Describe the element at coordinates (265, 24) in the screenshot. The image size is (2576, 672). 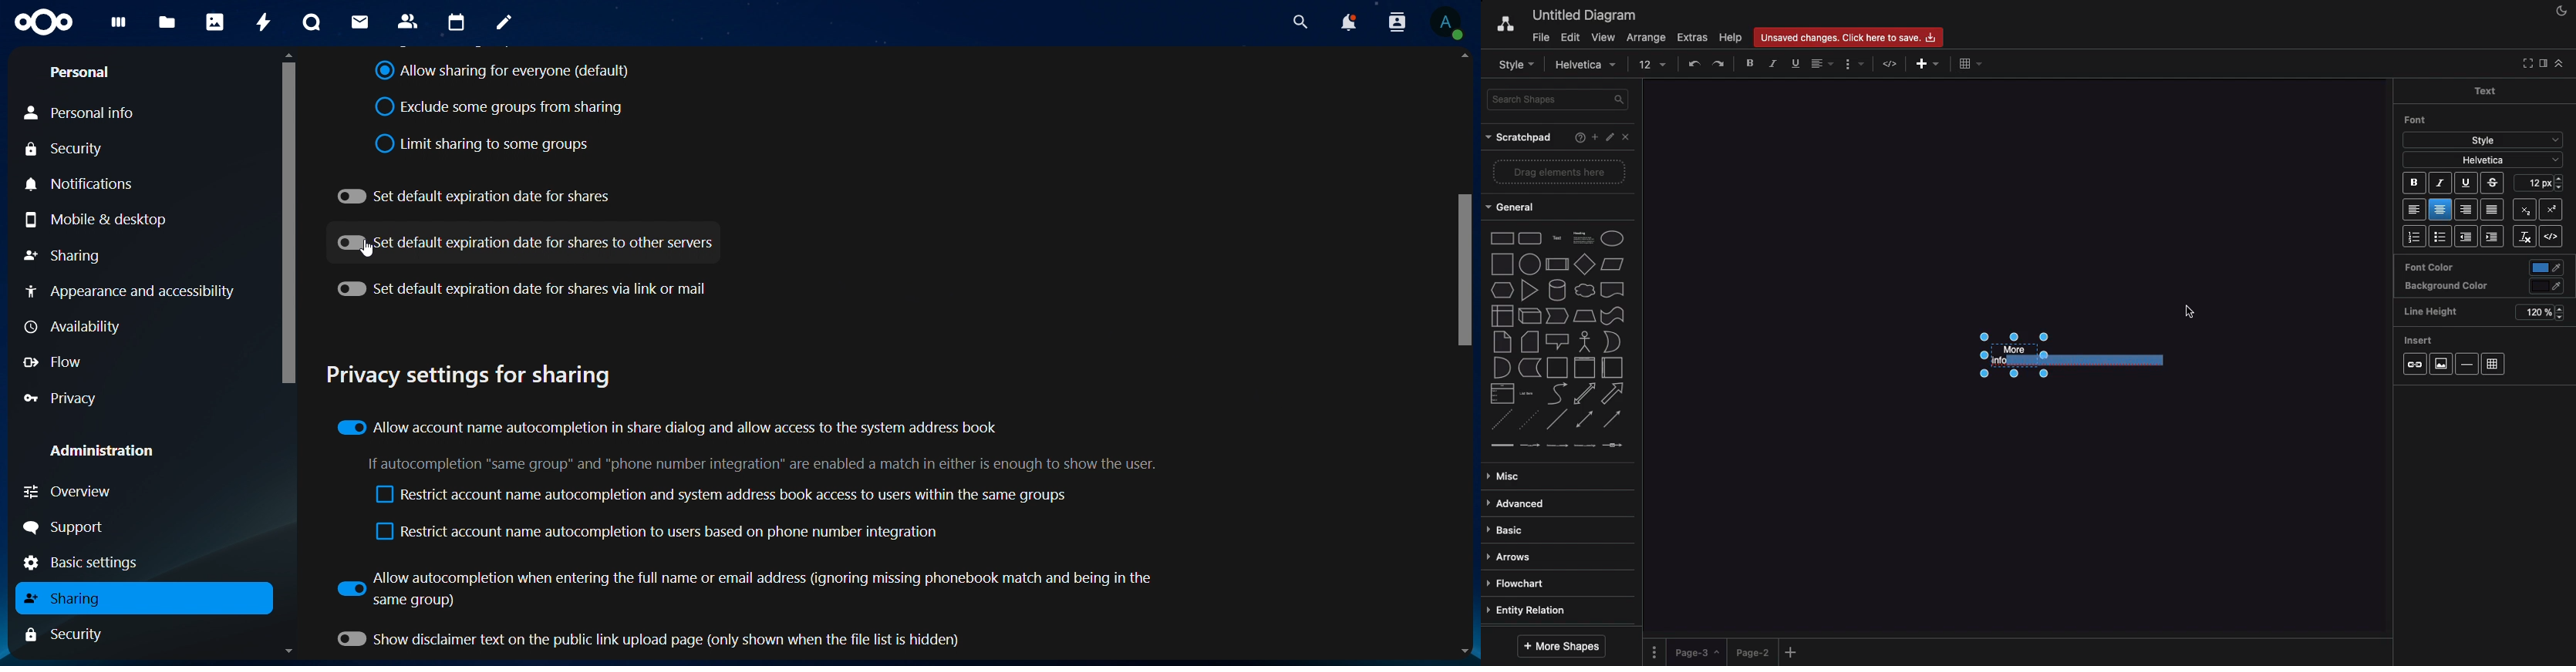
I see `activity` at that location.